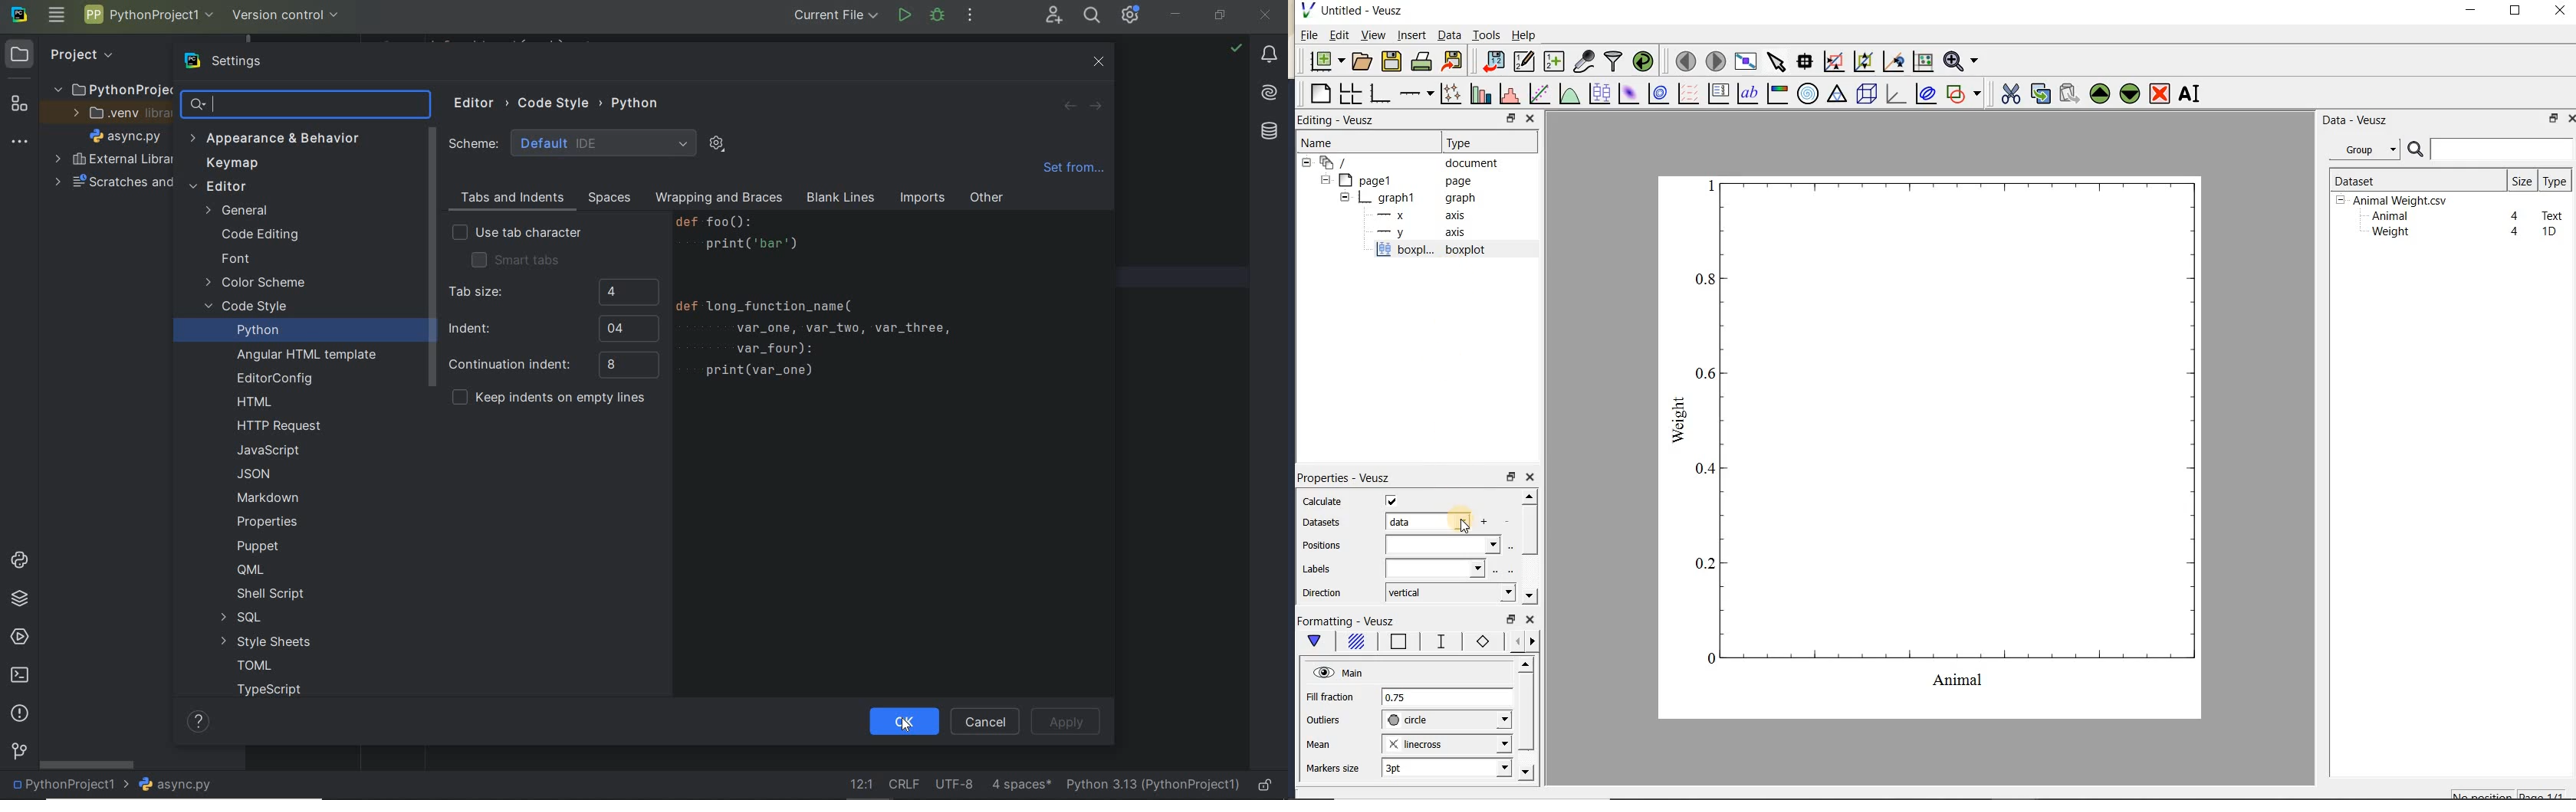 This screenshot has height=812, width=2576. What do you see at coordinates (1523, 35) in the screenshot?
I see `Help` at bounding box center [1523, 35].